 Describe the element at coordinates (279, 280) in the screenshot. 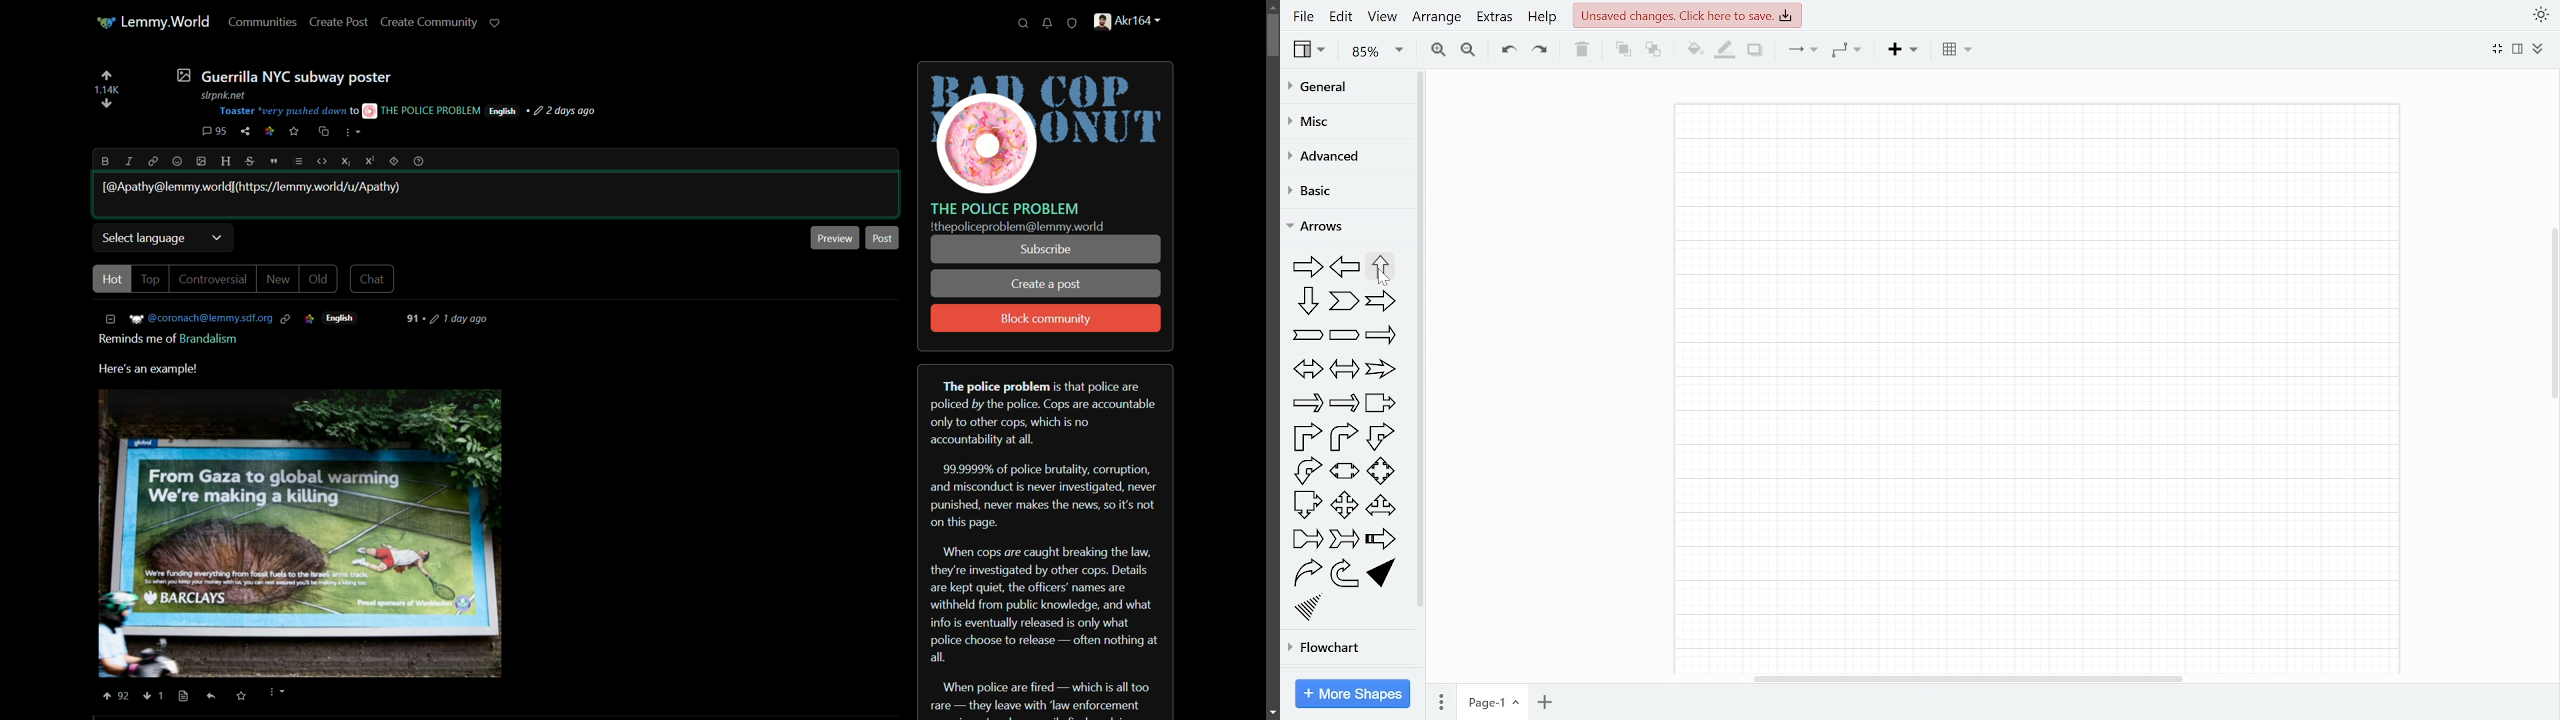

I see `New |` at that location.